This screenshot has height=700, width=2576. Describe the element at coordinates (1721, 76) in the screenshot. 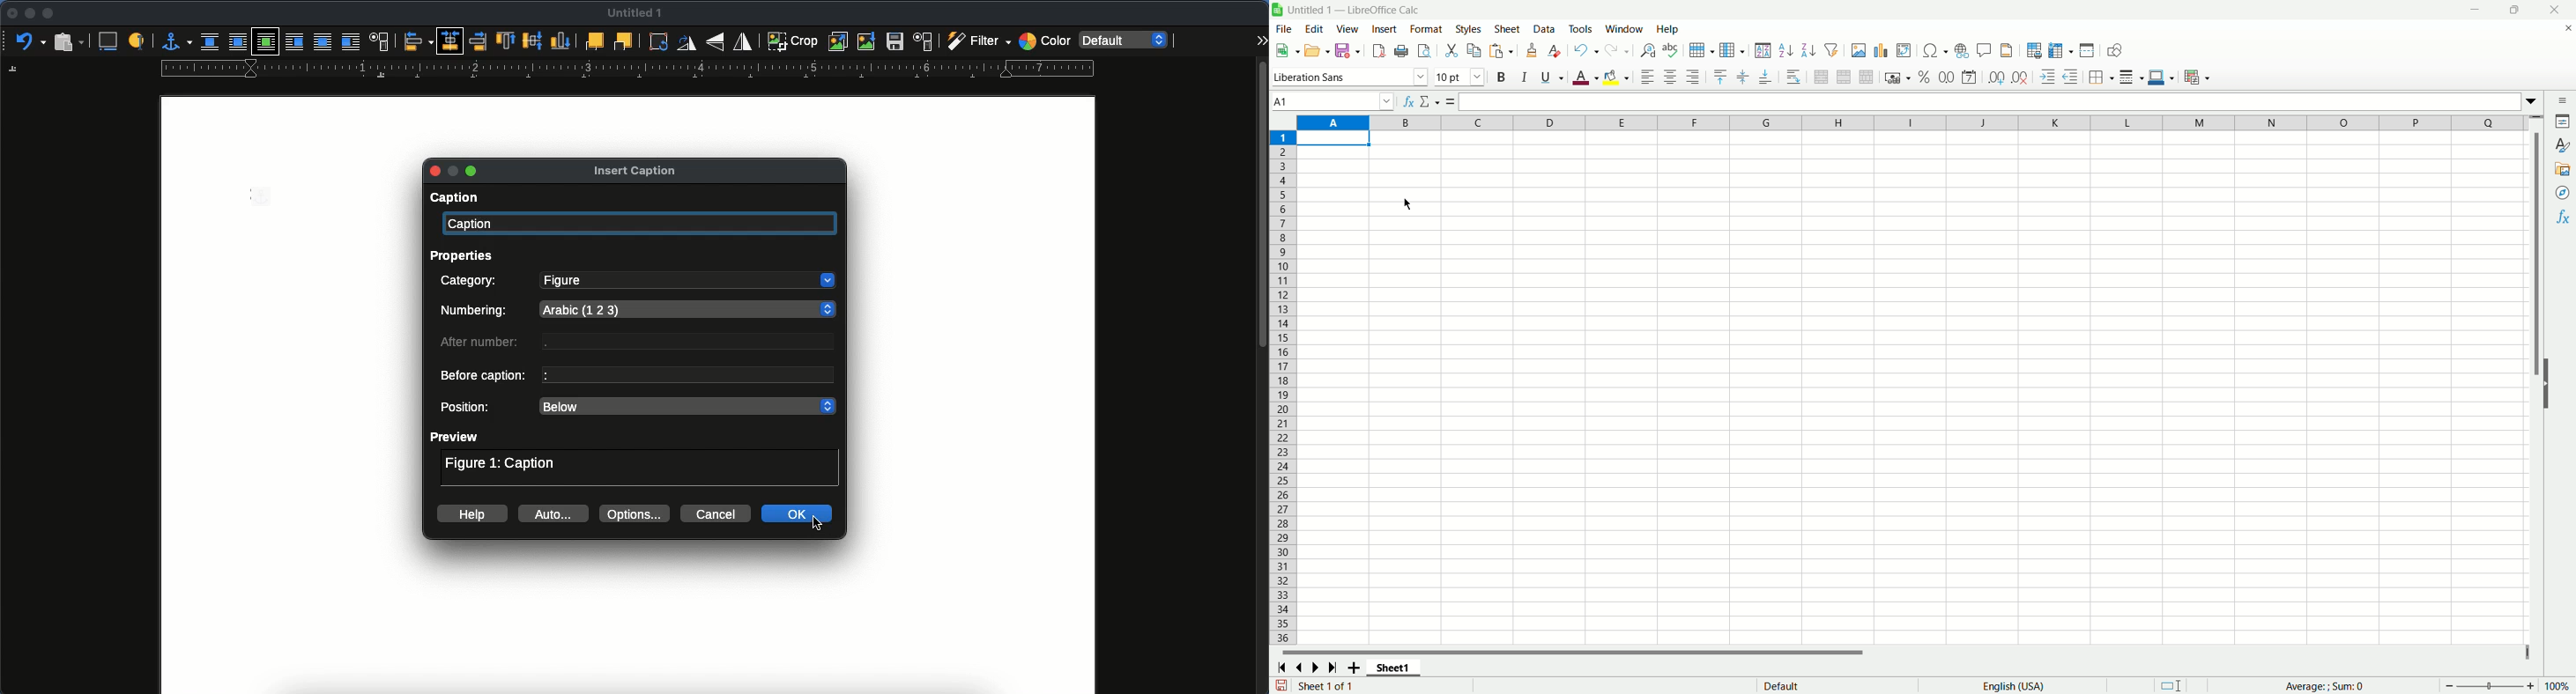

I see `align top` at that location.